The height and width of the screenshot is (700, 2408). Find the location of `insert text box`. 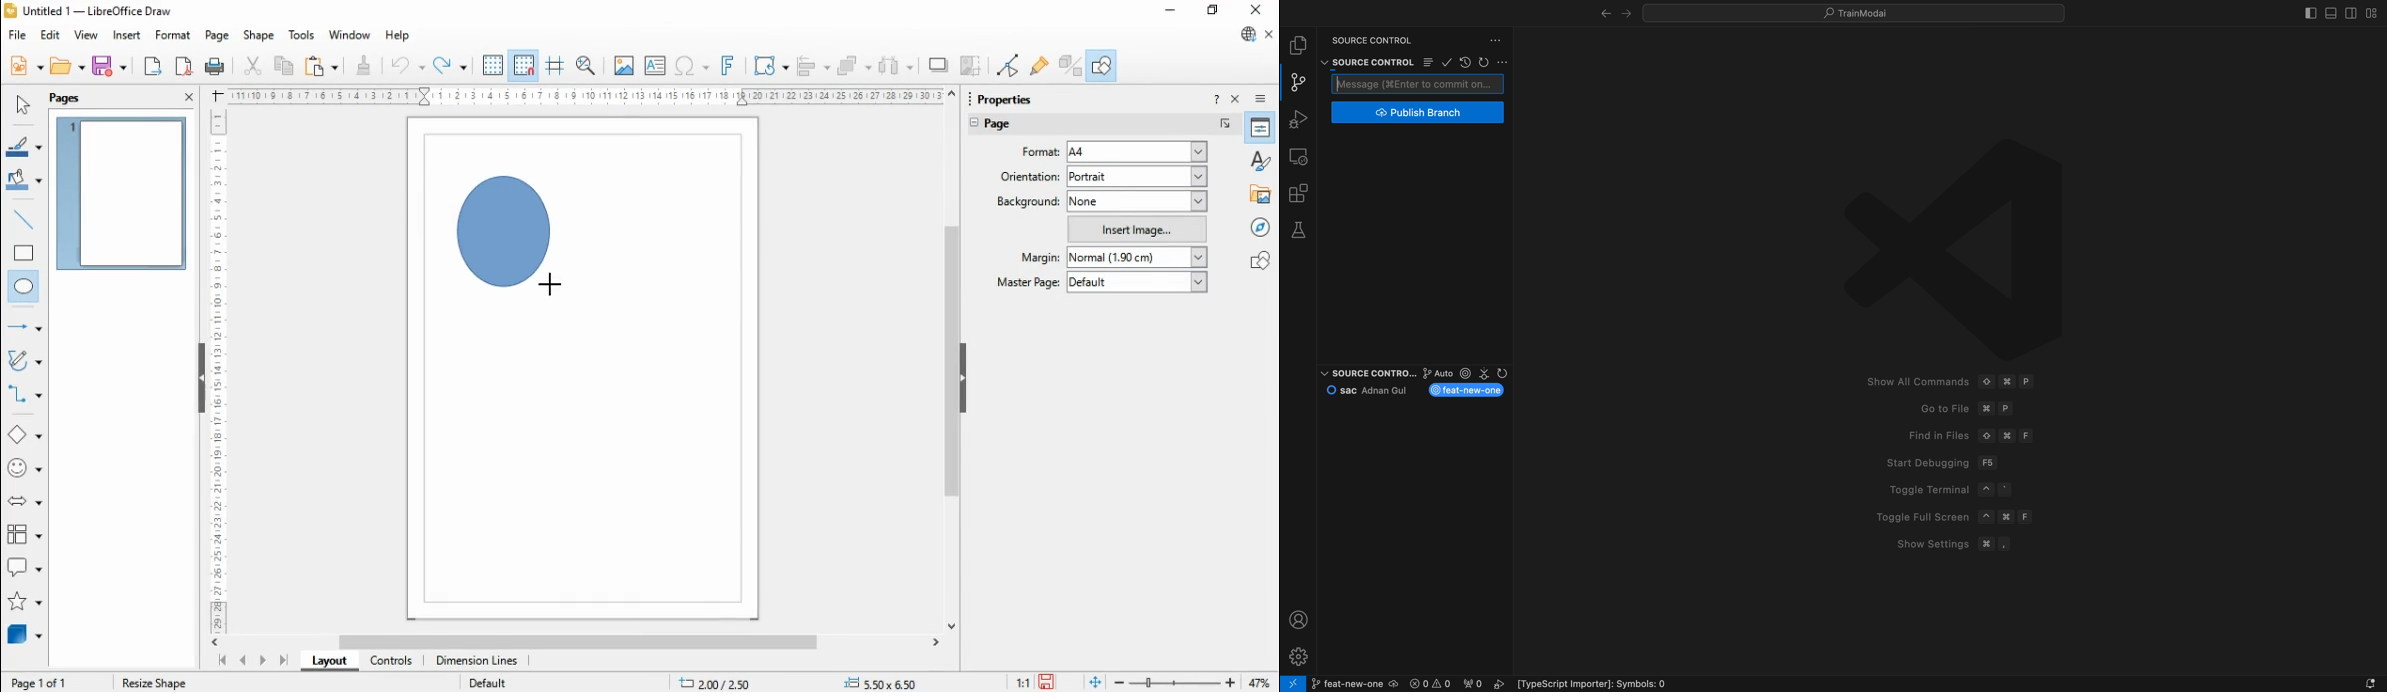

insert text box is located at coordinates (654, 65).